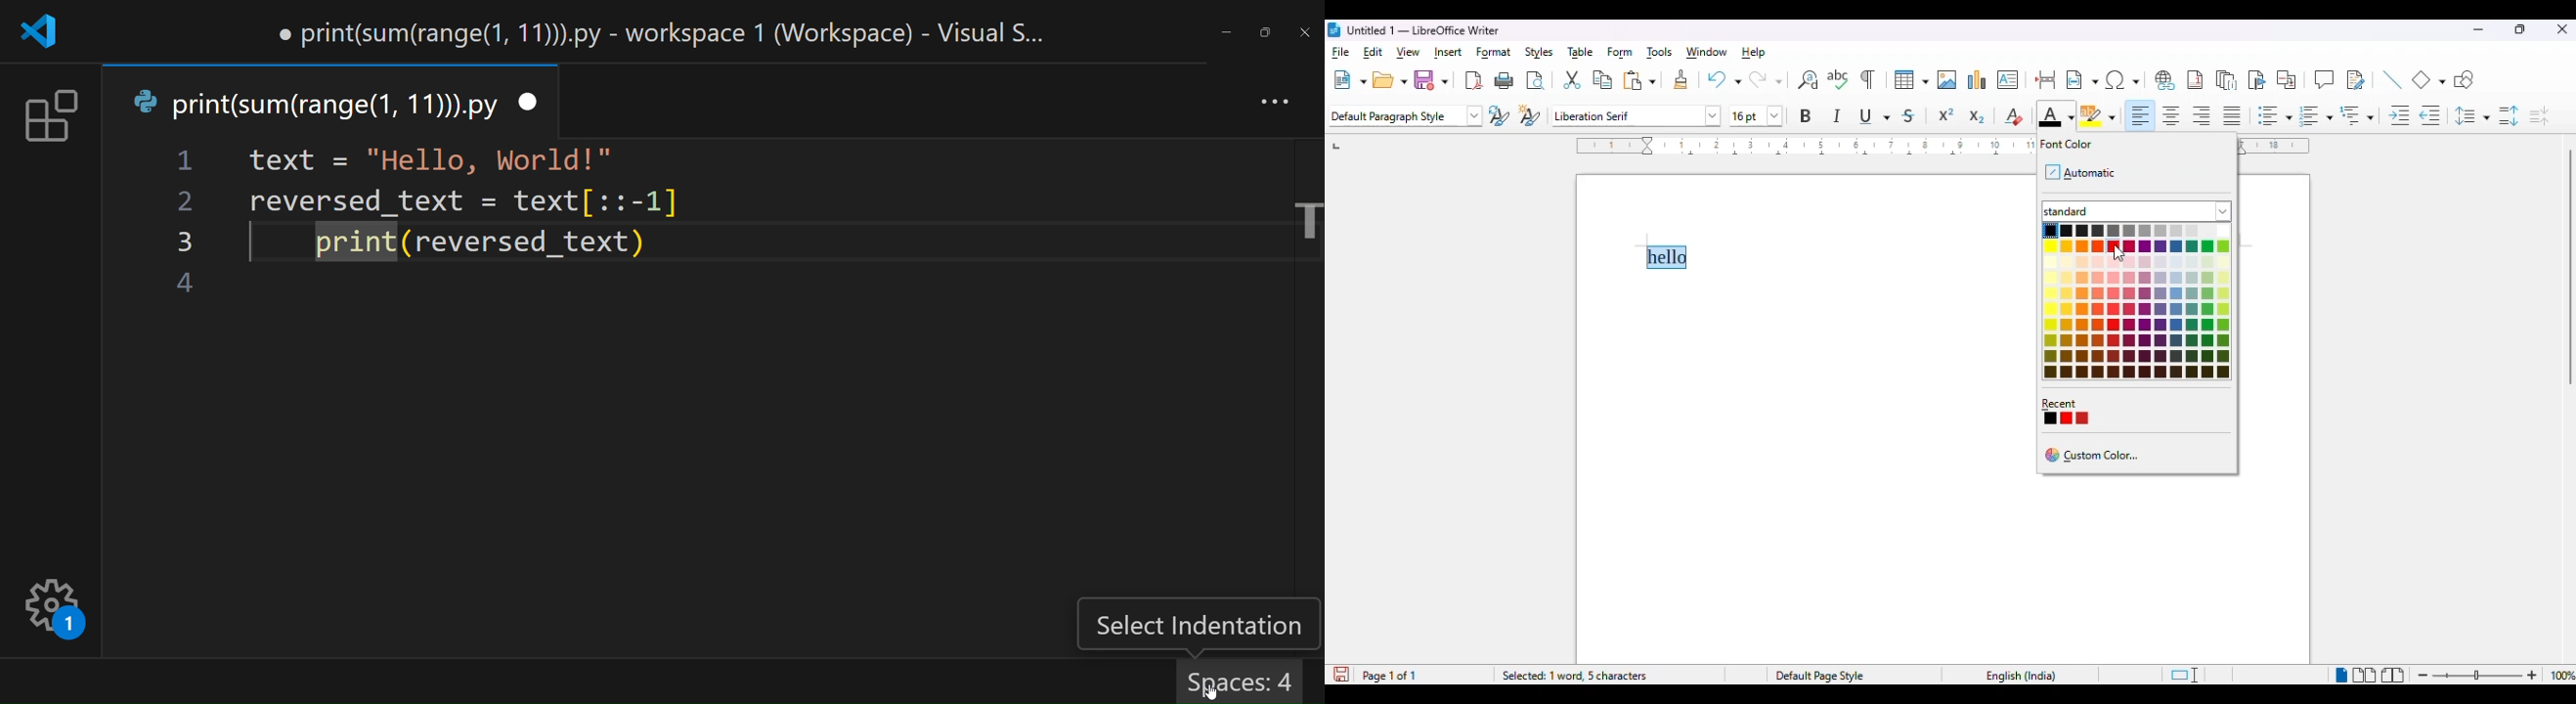  What do you see at coordinates (2233, 115) in the screenshot?
I see `justified` at bounding box center [2233, 115].